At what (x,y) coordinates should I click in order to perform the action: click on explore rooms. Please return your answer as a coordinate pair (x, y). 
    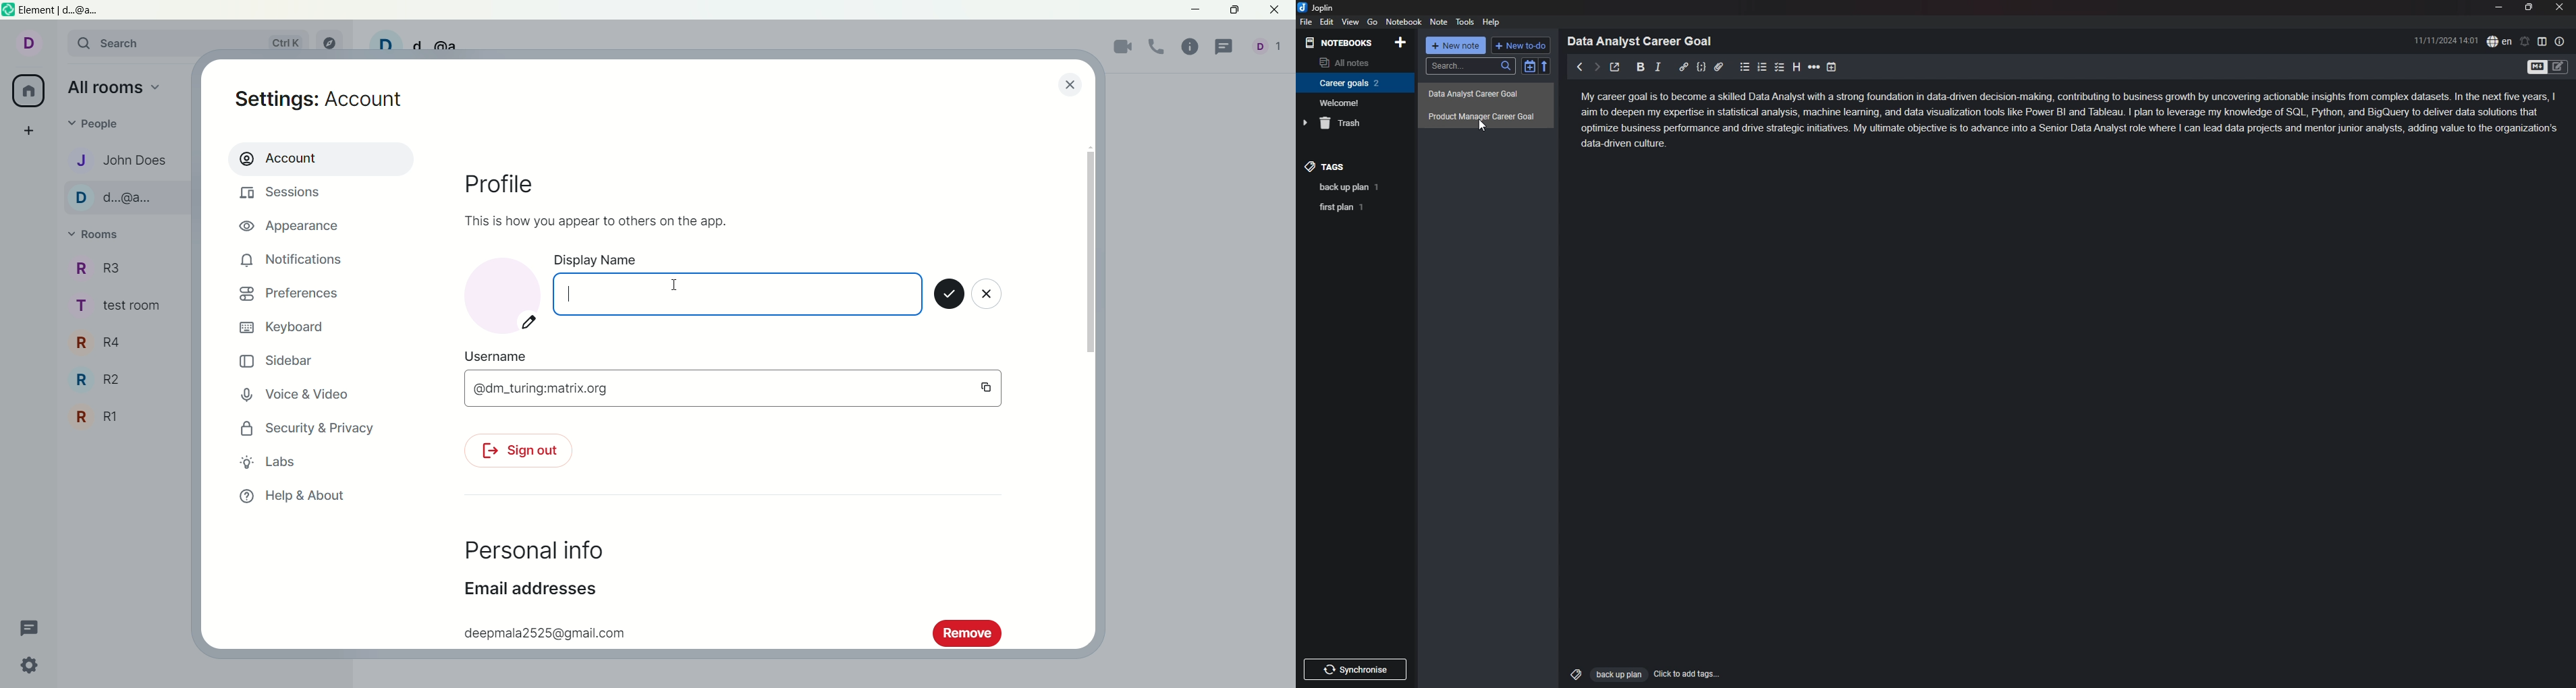
    Looking at the image, I should click on (333, 42).